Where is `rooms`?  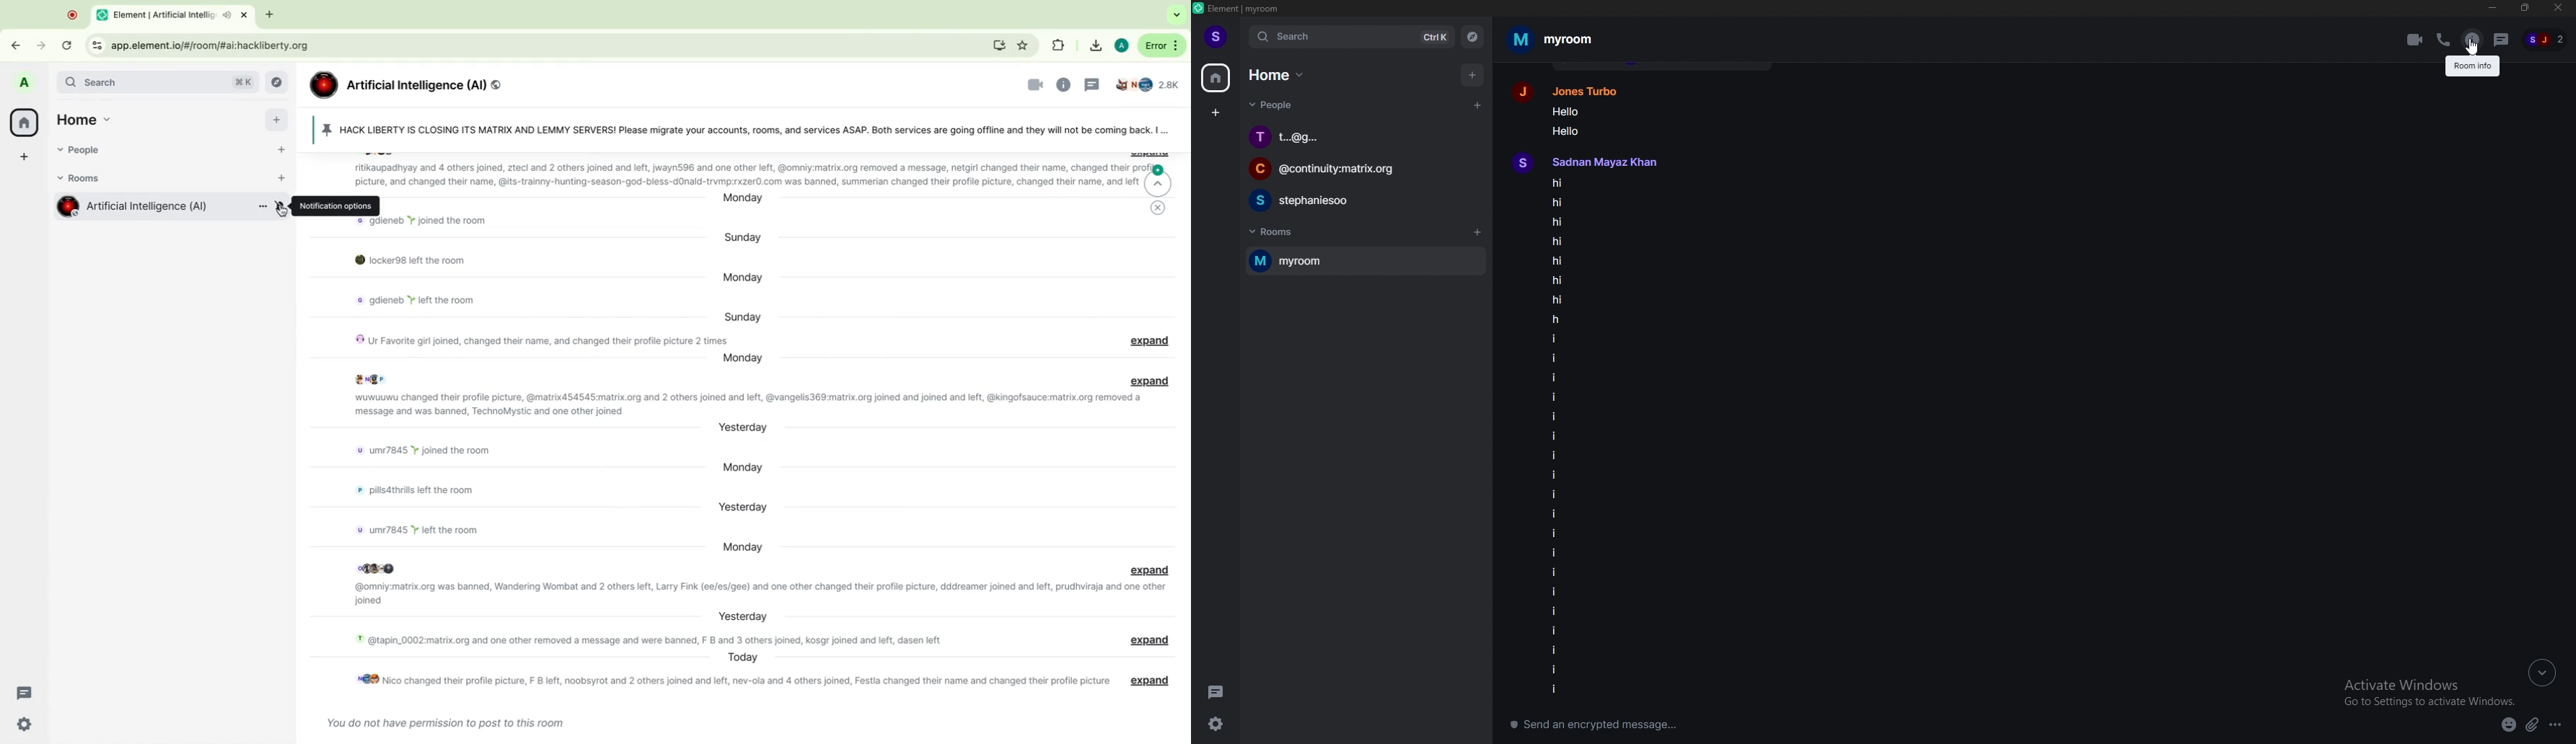
rooms is located at coordinates (92, 179).